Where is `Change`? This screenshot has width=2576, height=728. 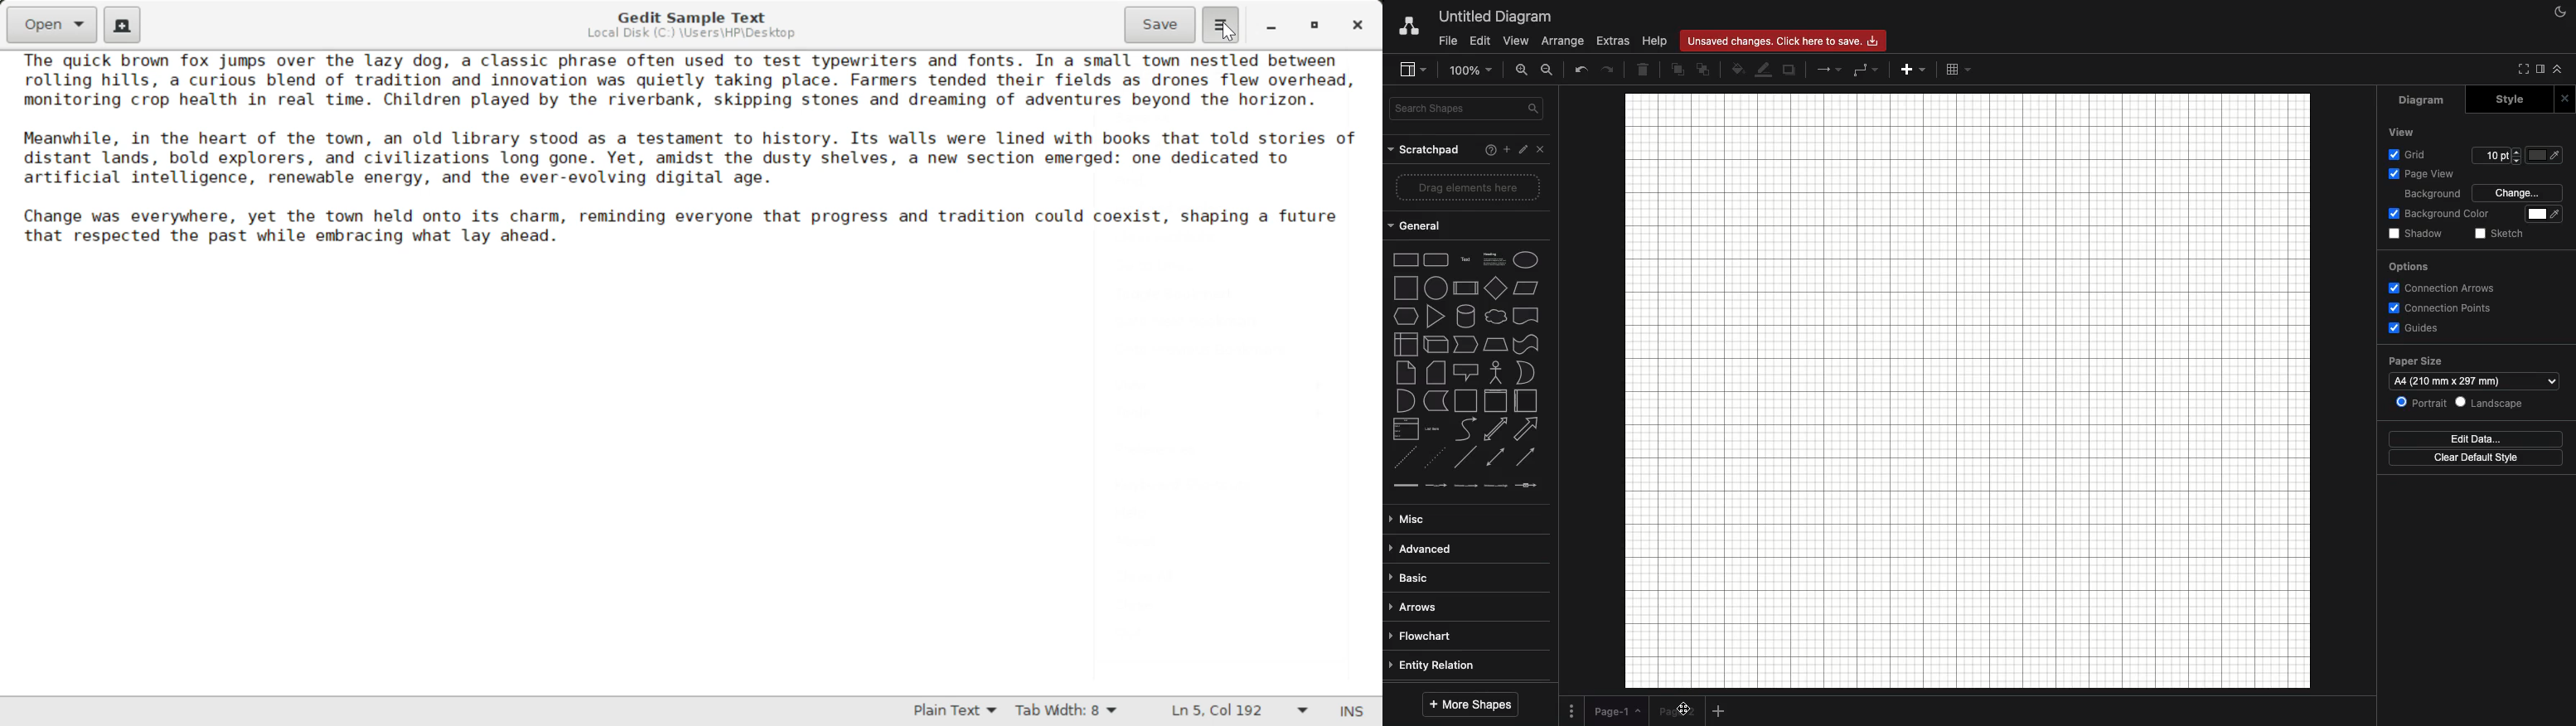
Change is located at coordinates (2516, 192).